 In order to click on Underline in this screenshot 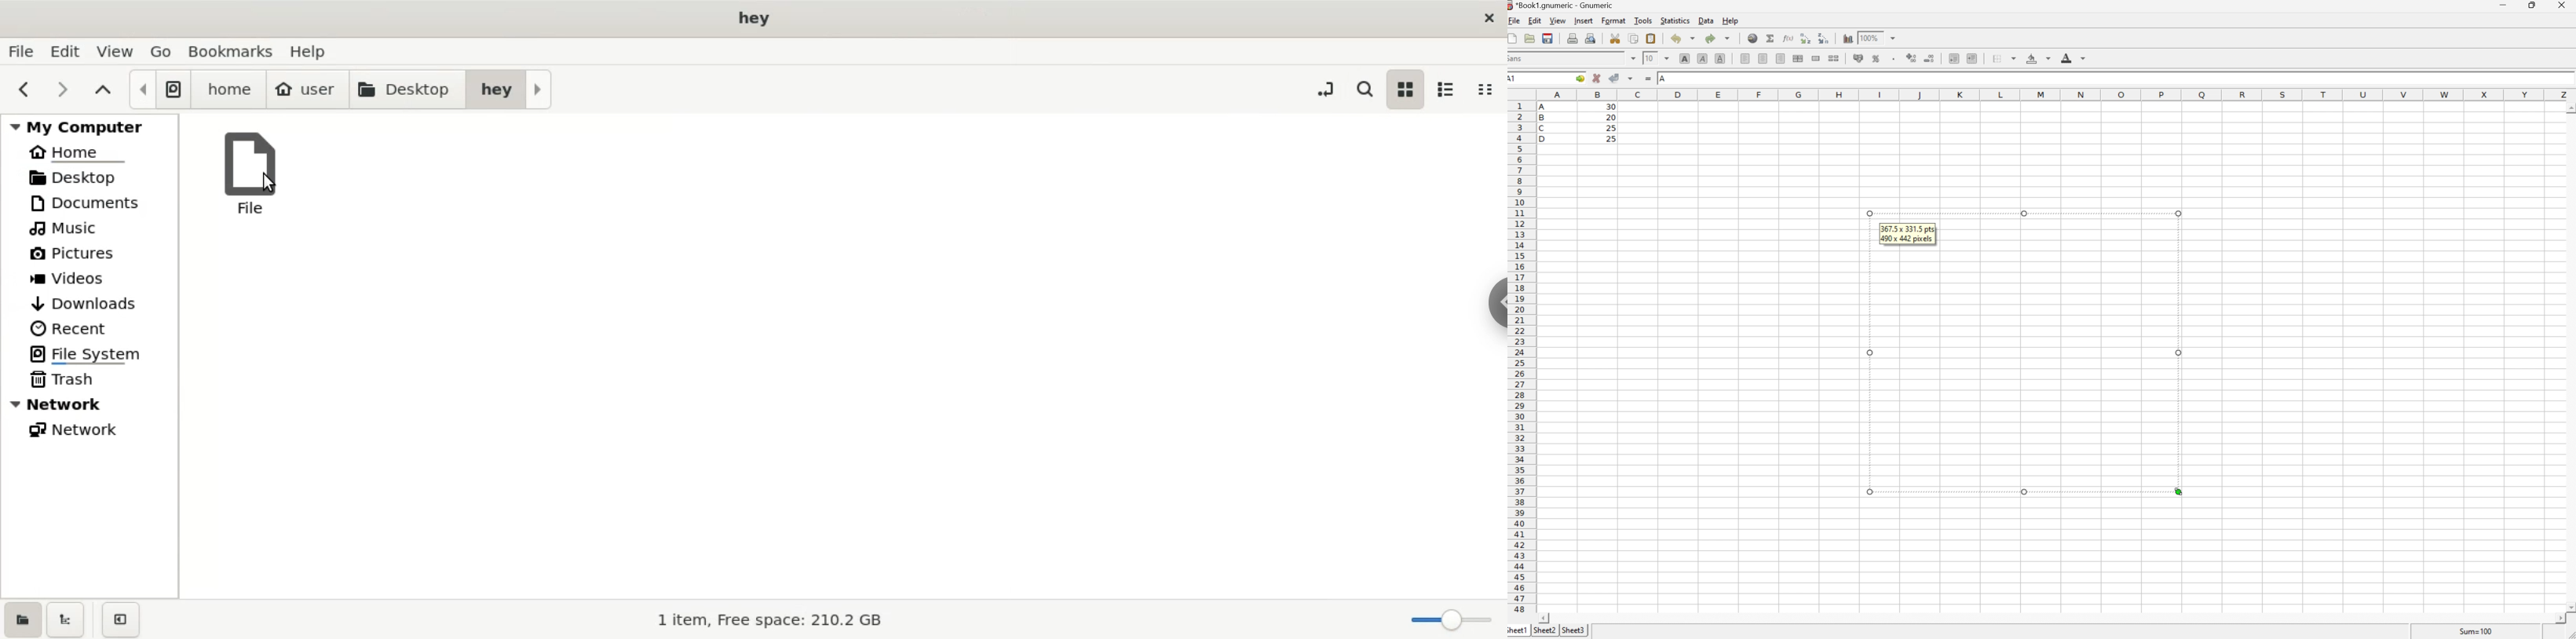, I will do `click(1719, 59)`.